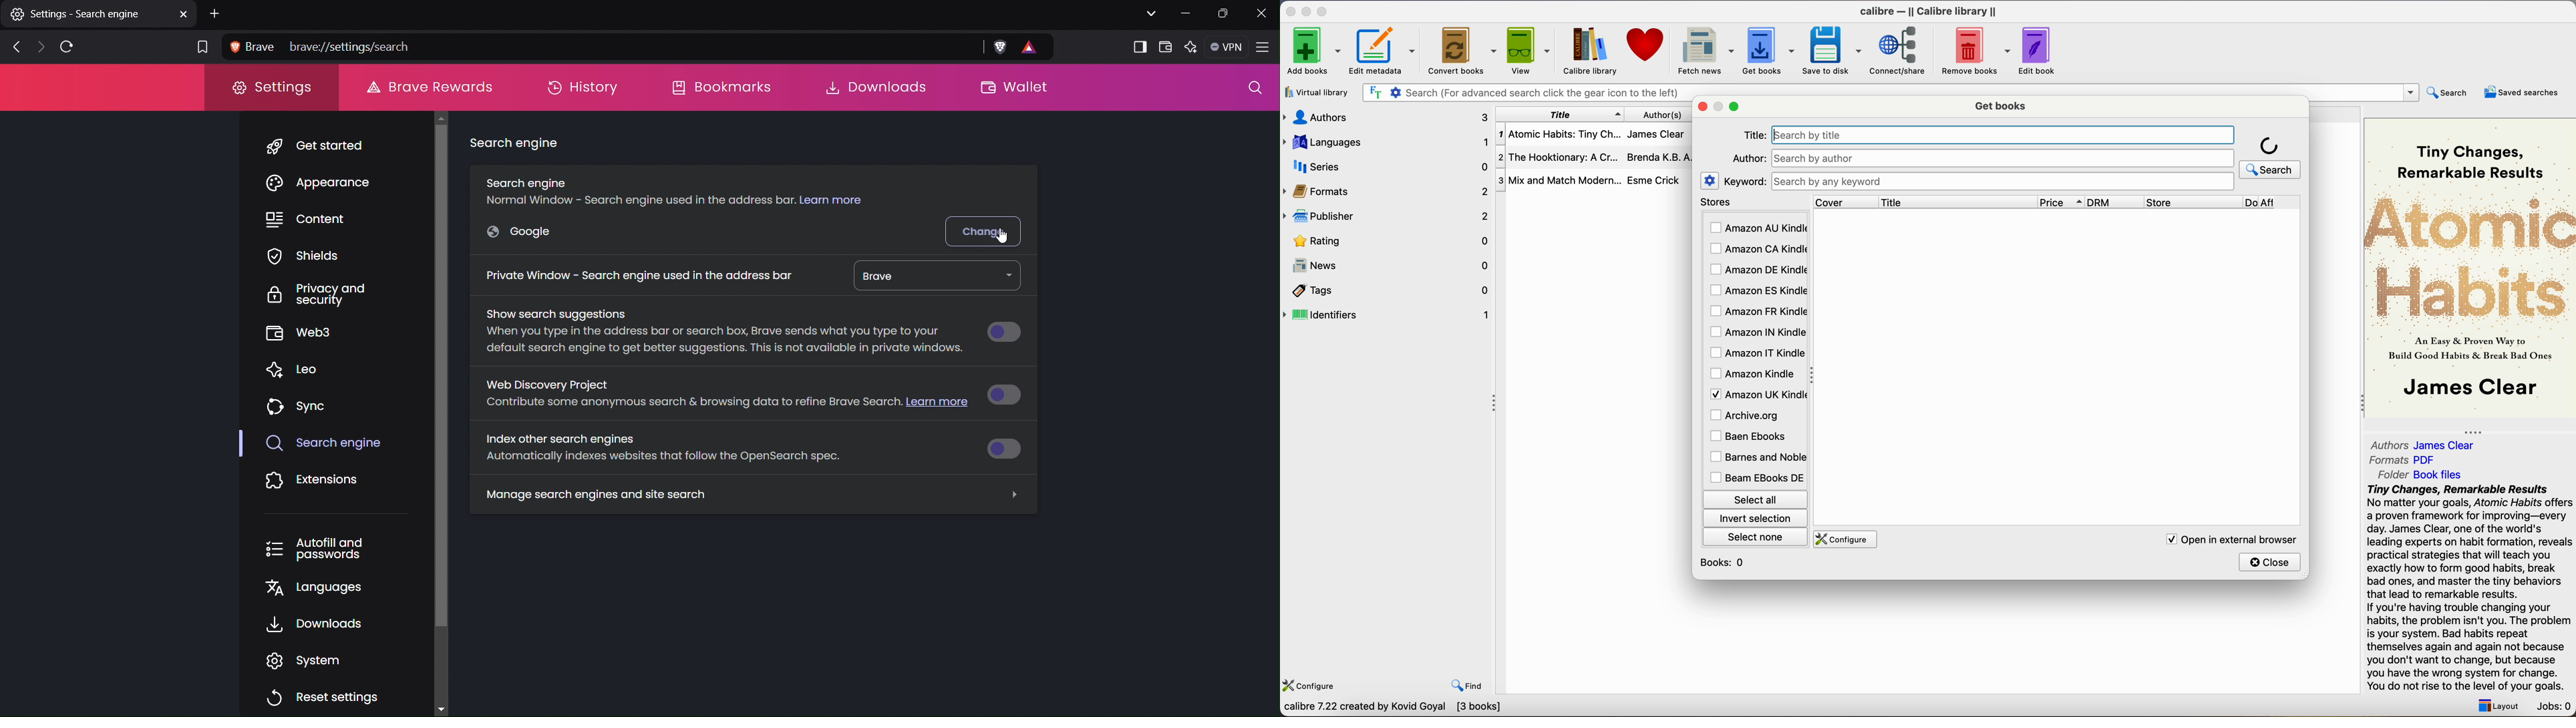  I want to click on barnes and noble, so click(1755, 457).